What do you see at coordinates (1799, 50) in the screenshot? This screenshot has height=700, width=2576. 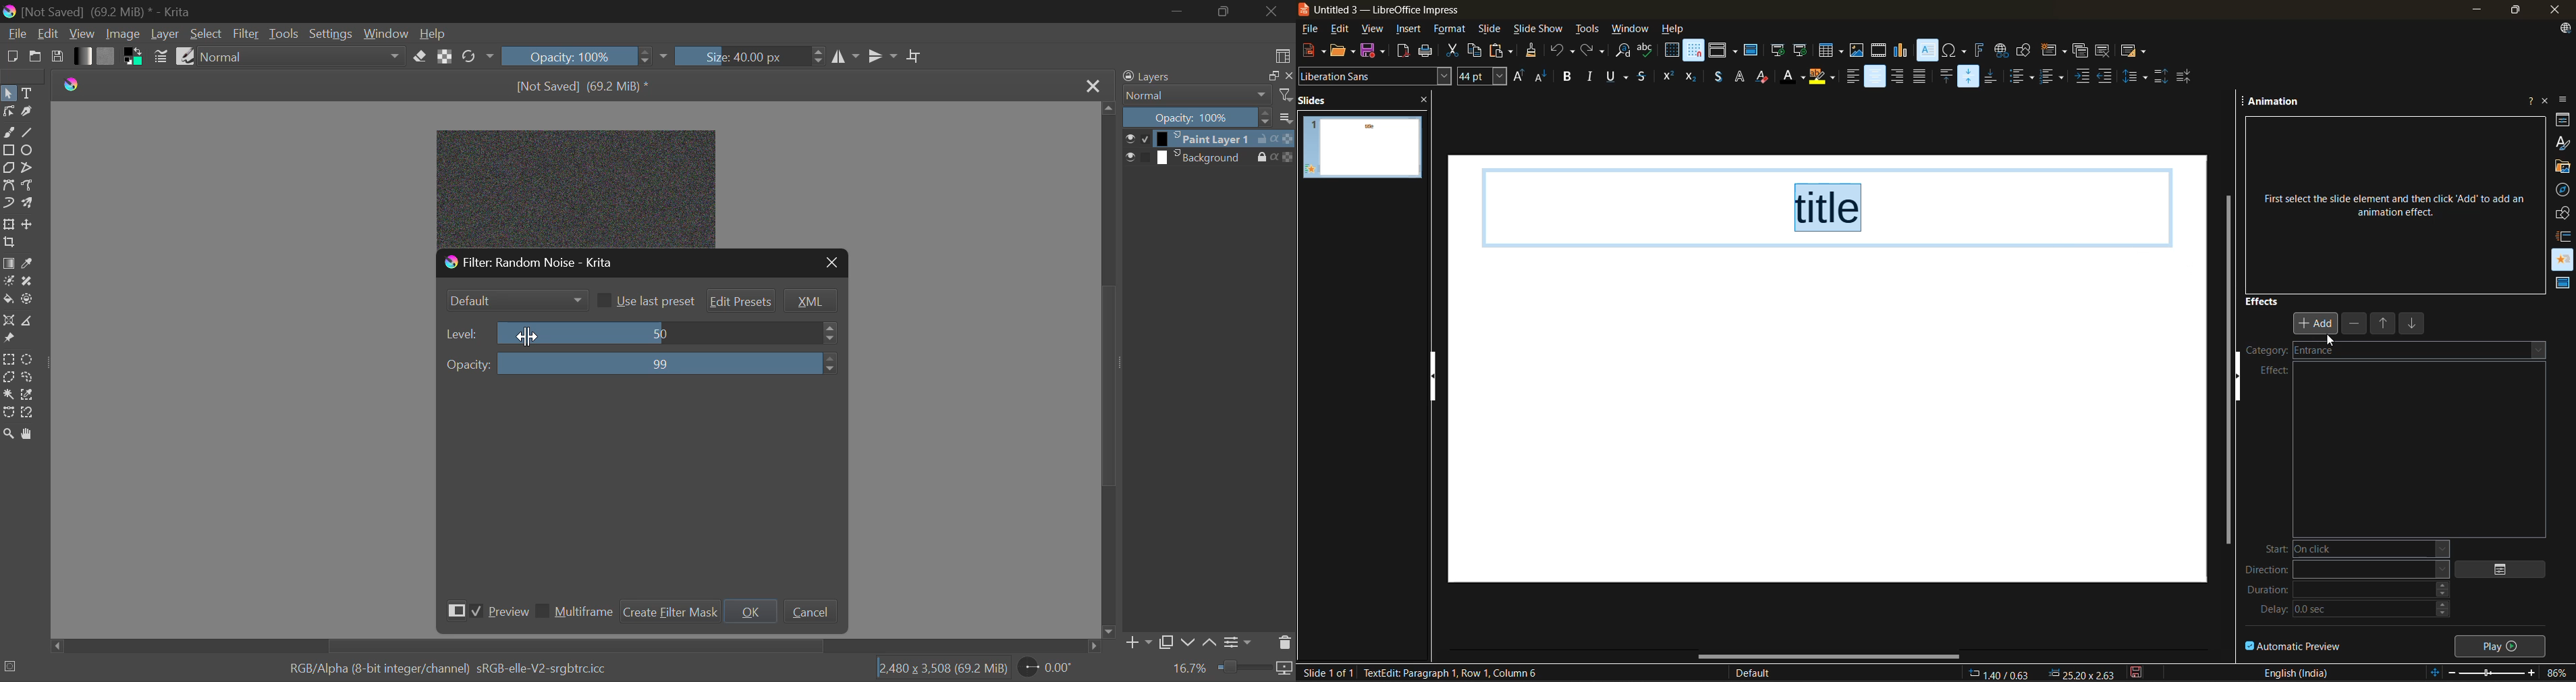 I see `start from current slide` at bounding box center [1799, 50].